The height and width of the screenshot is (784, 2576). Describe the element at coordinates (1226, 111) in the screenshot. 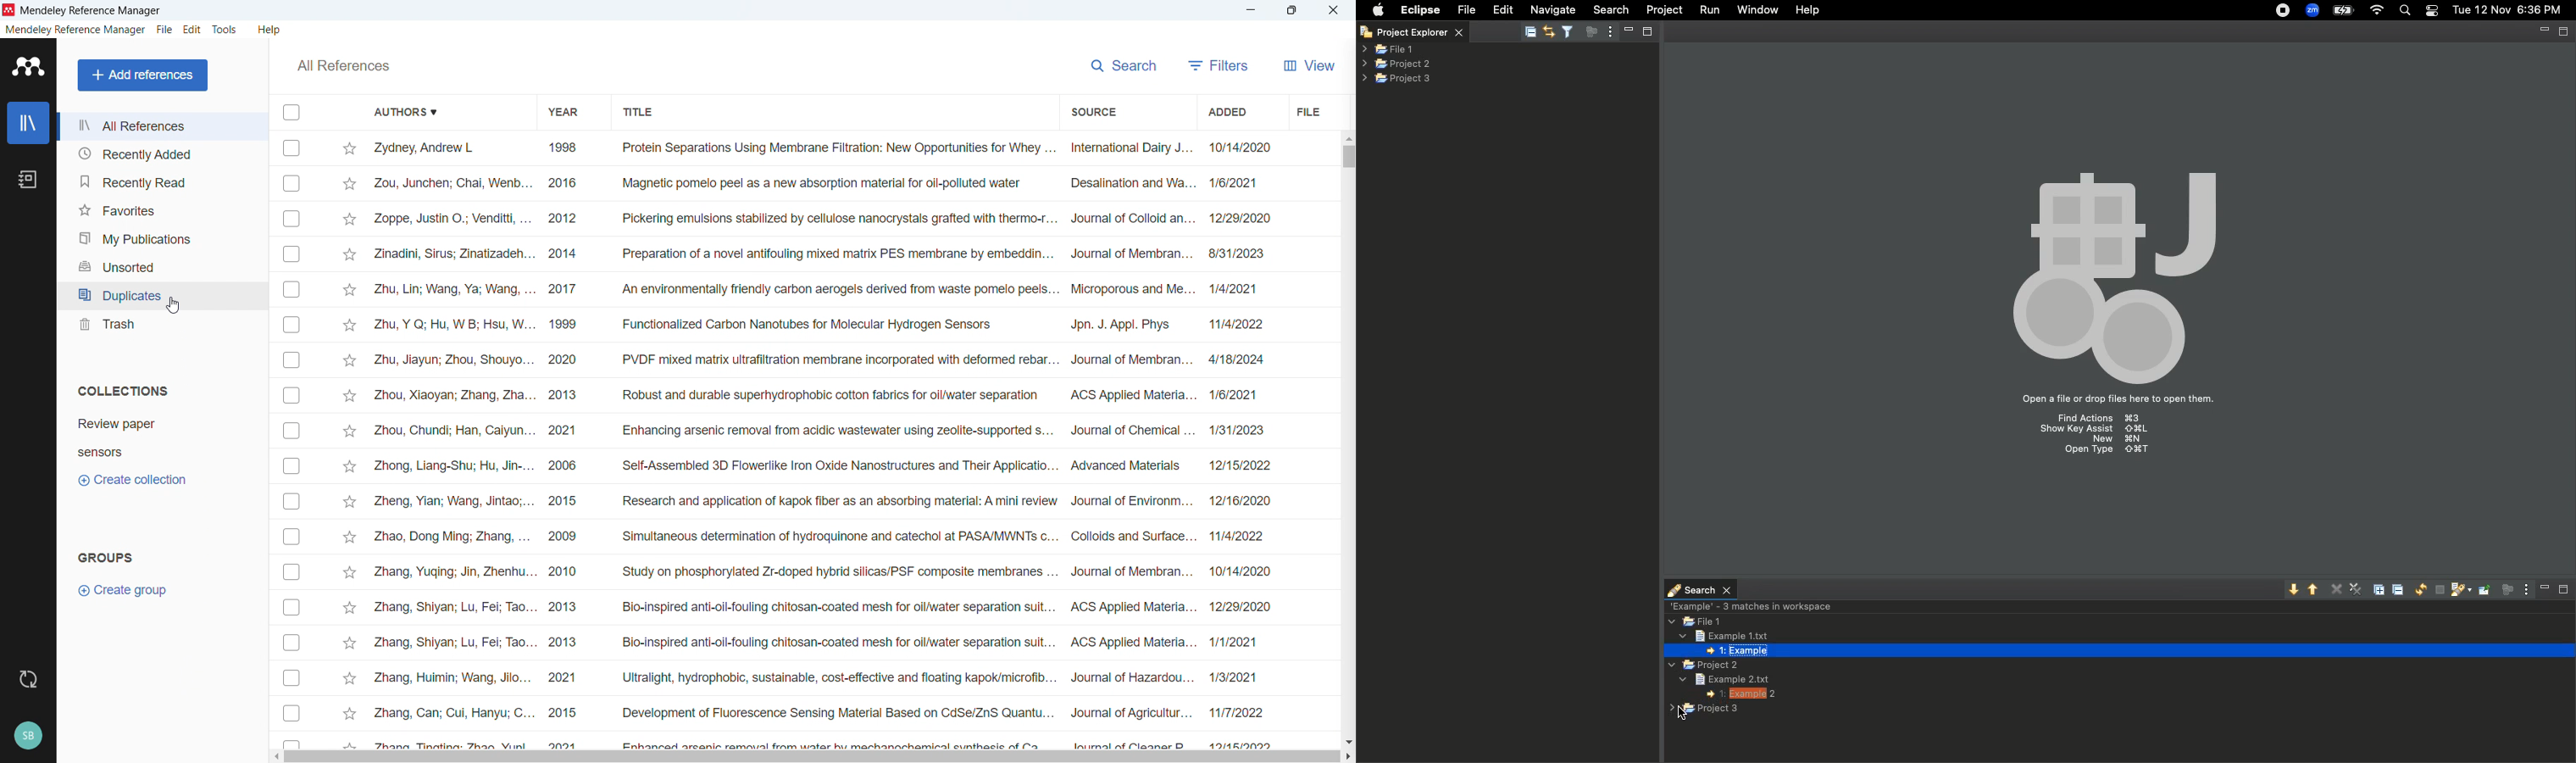

I see `Sort by date added` at that location.